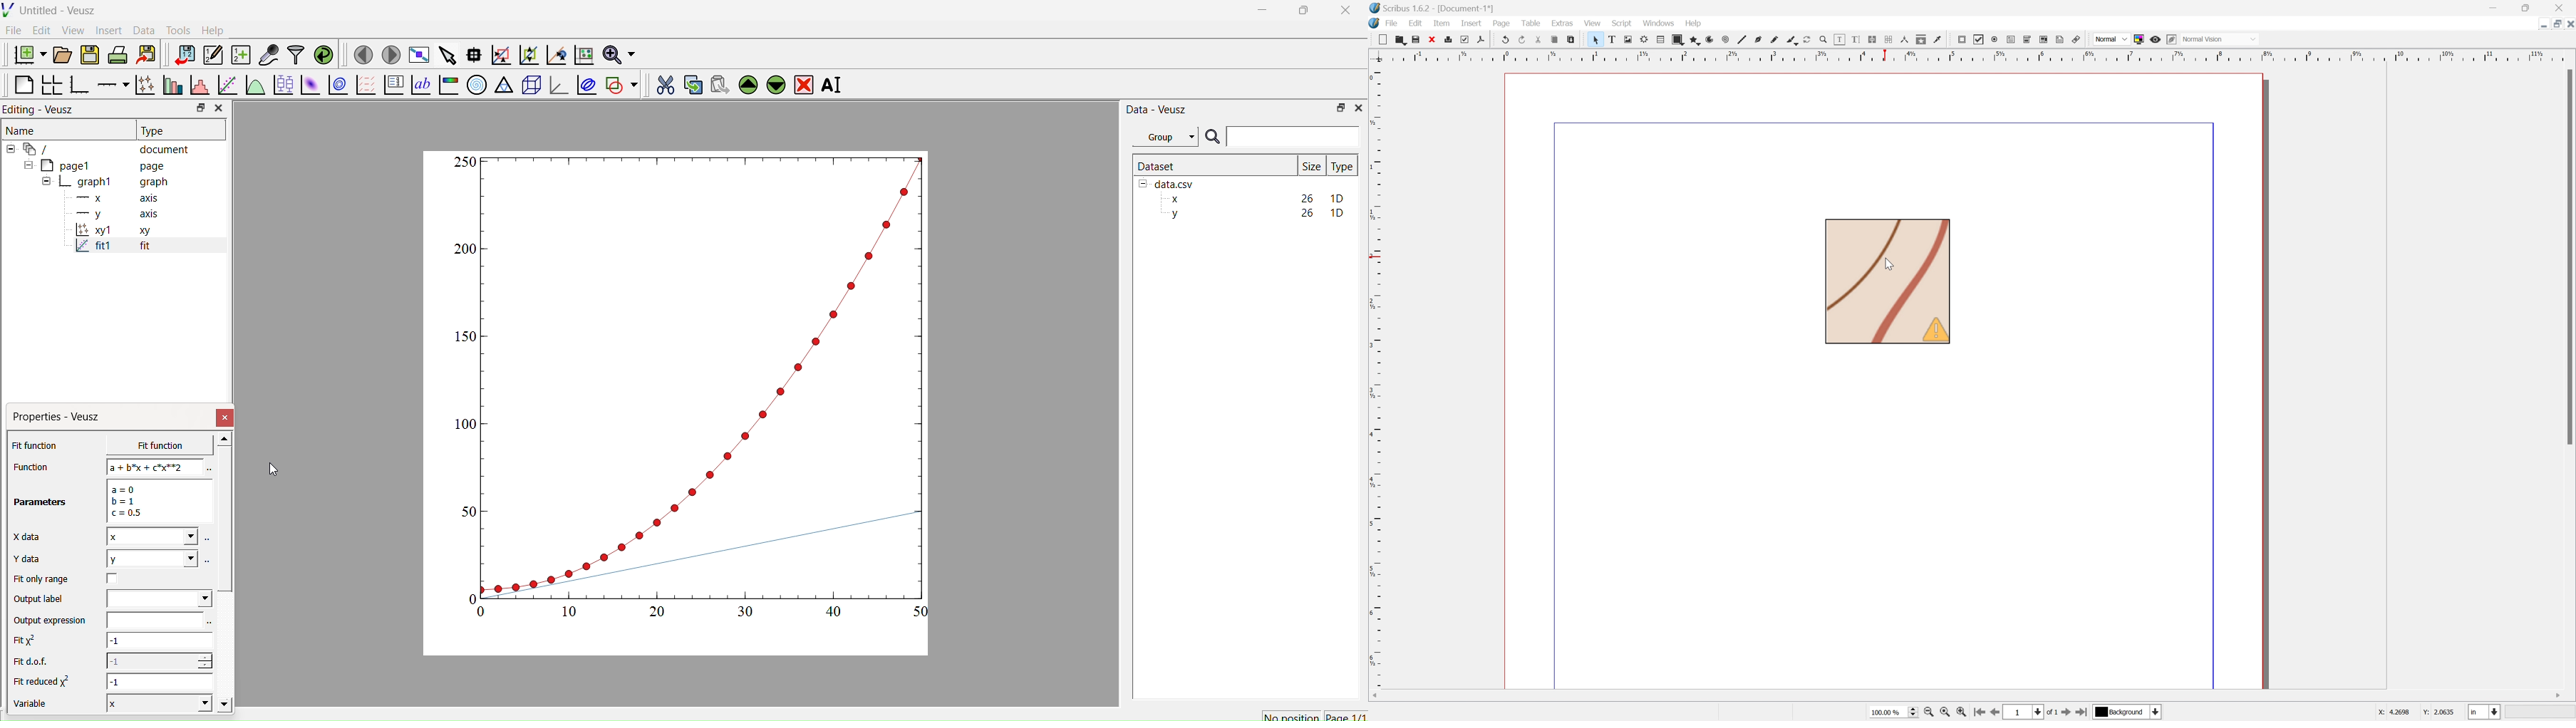  Describe the element at coordinates (1376, 23) in the screenshot. I see `Scribus icon` at that location.